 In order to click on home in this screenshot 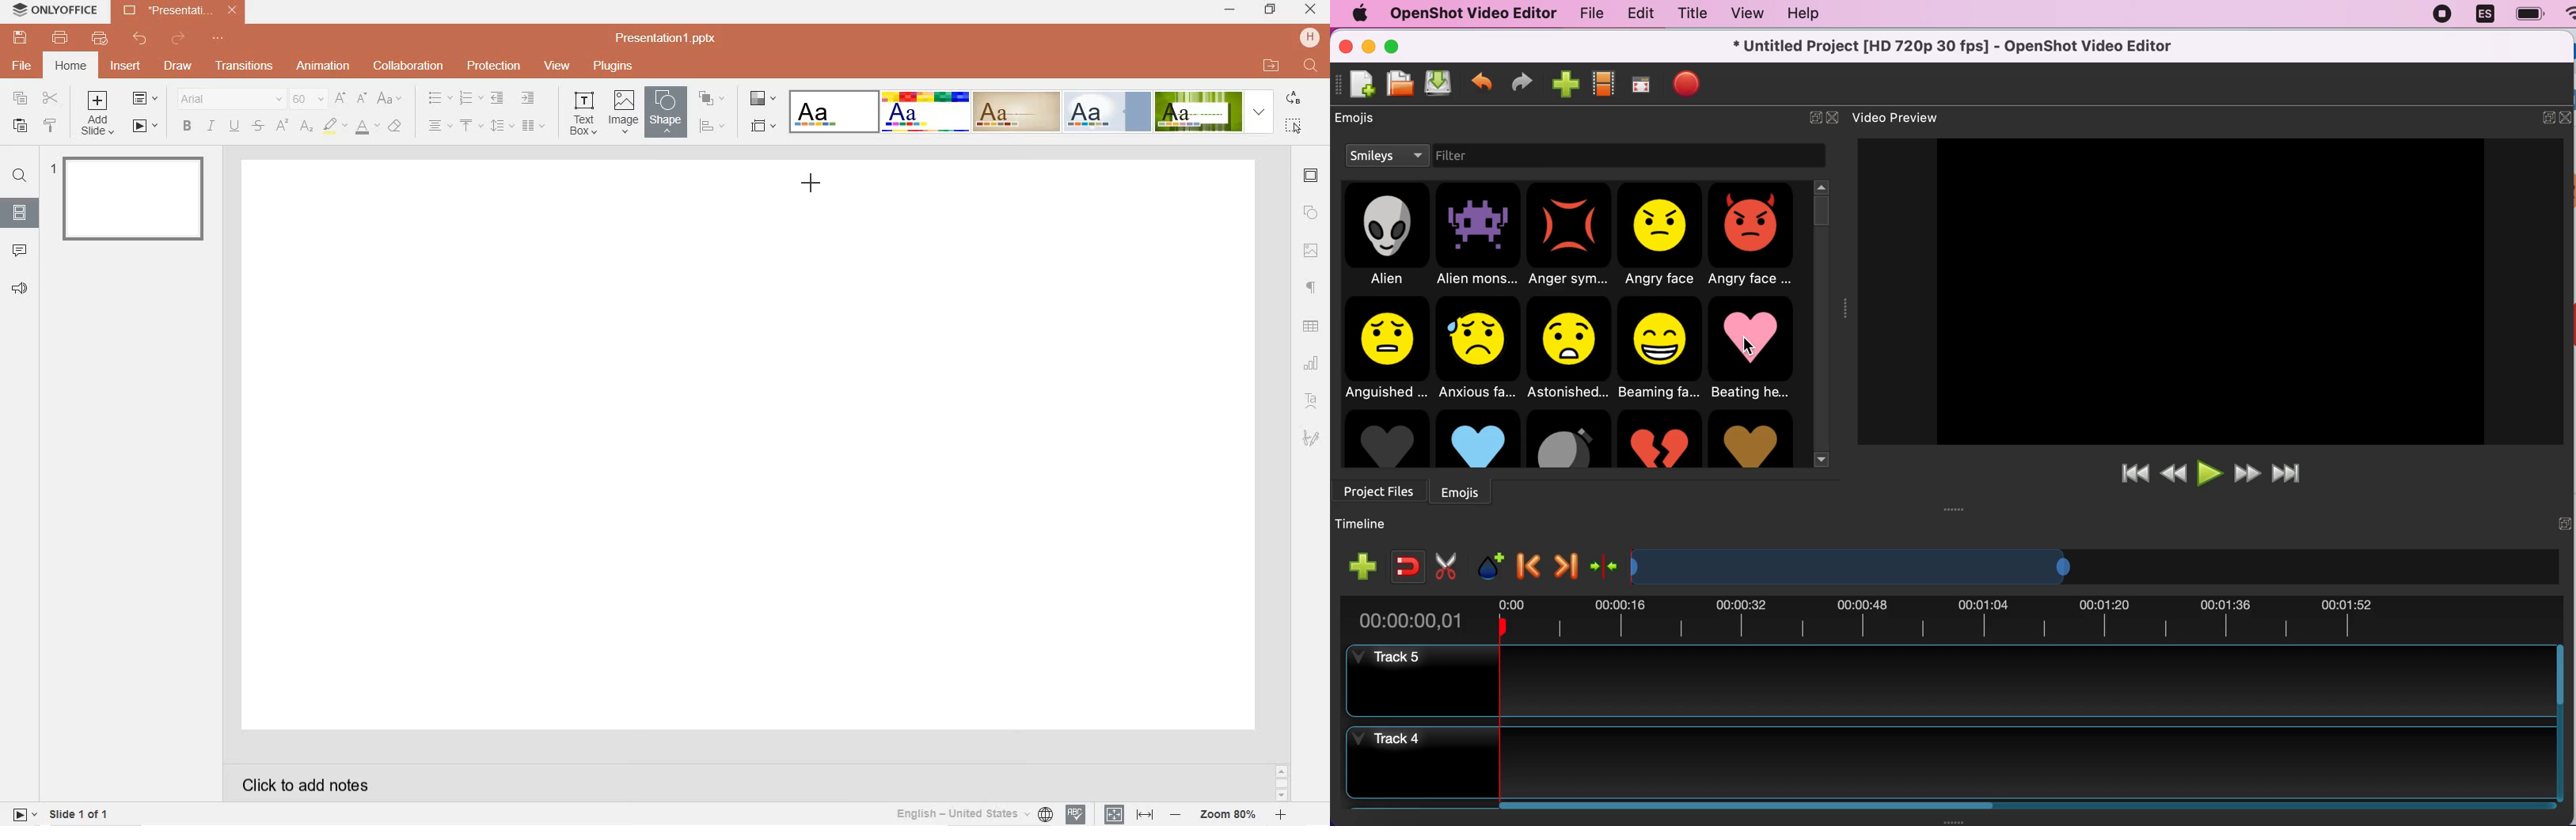, I will do `click(70, 66)`.